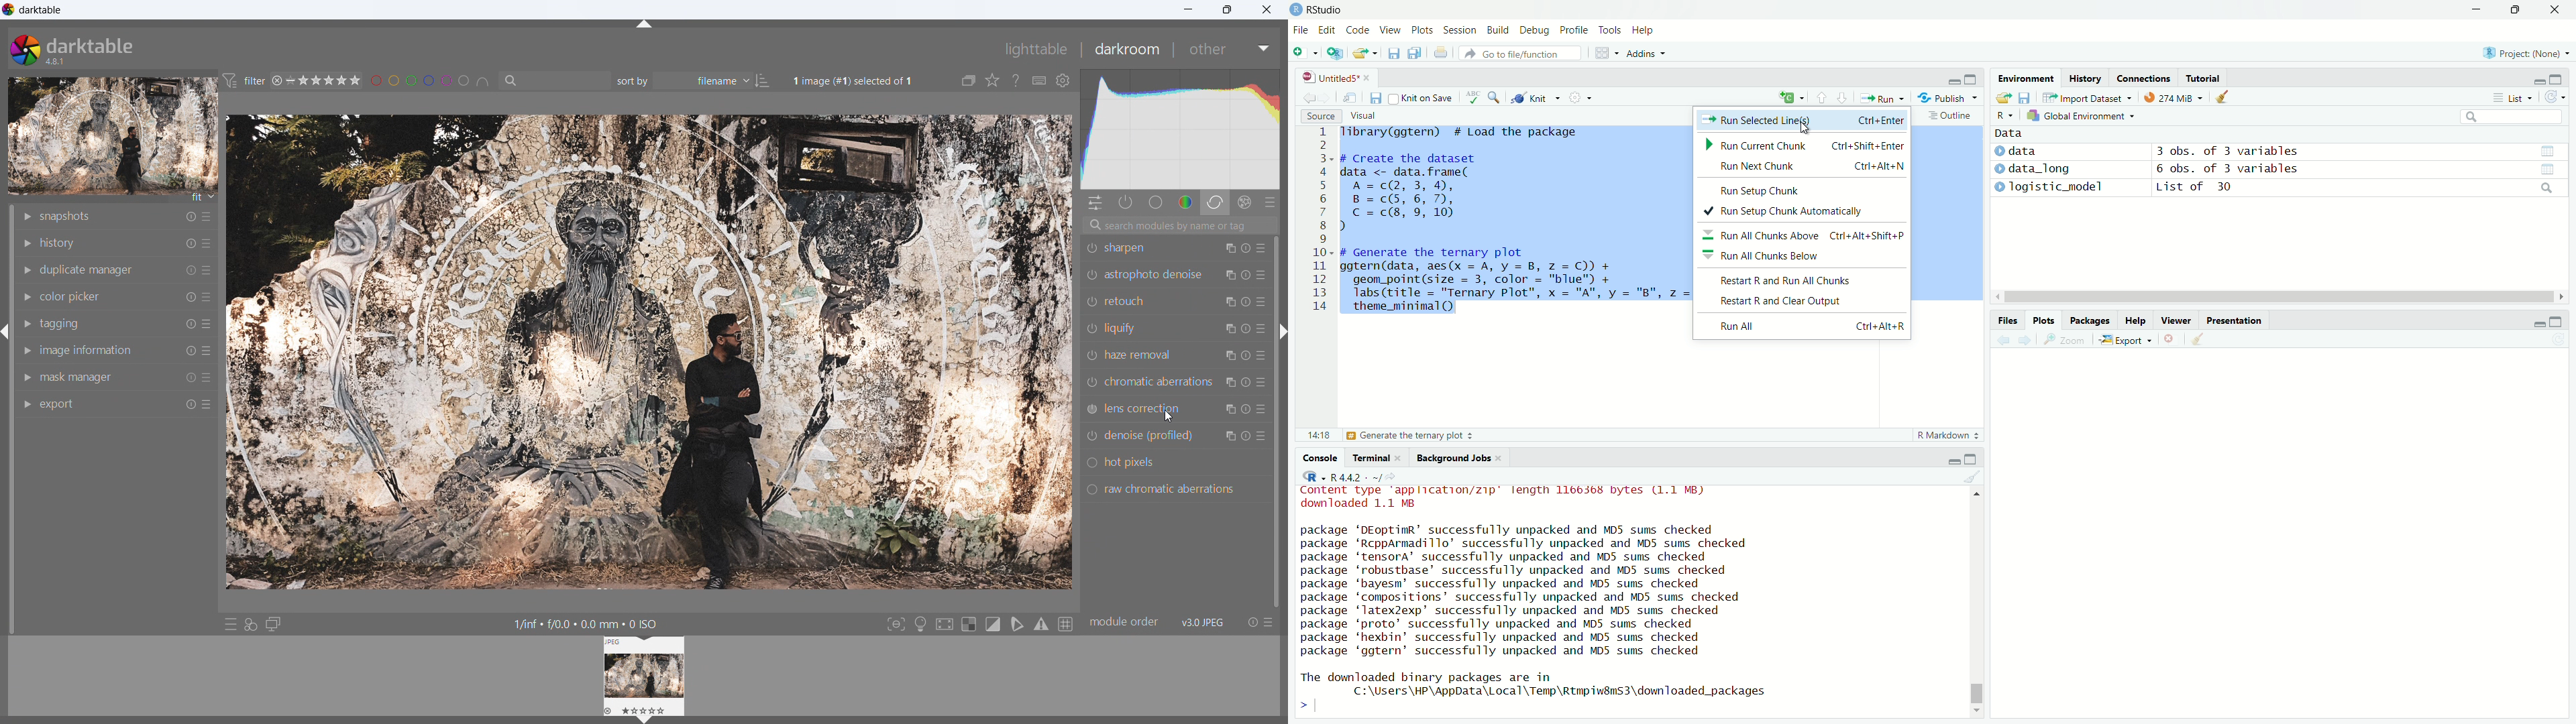  I want to click on Visual, so click(1362, 115).